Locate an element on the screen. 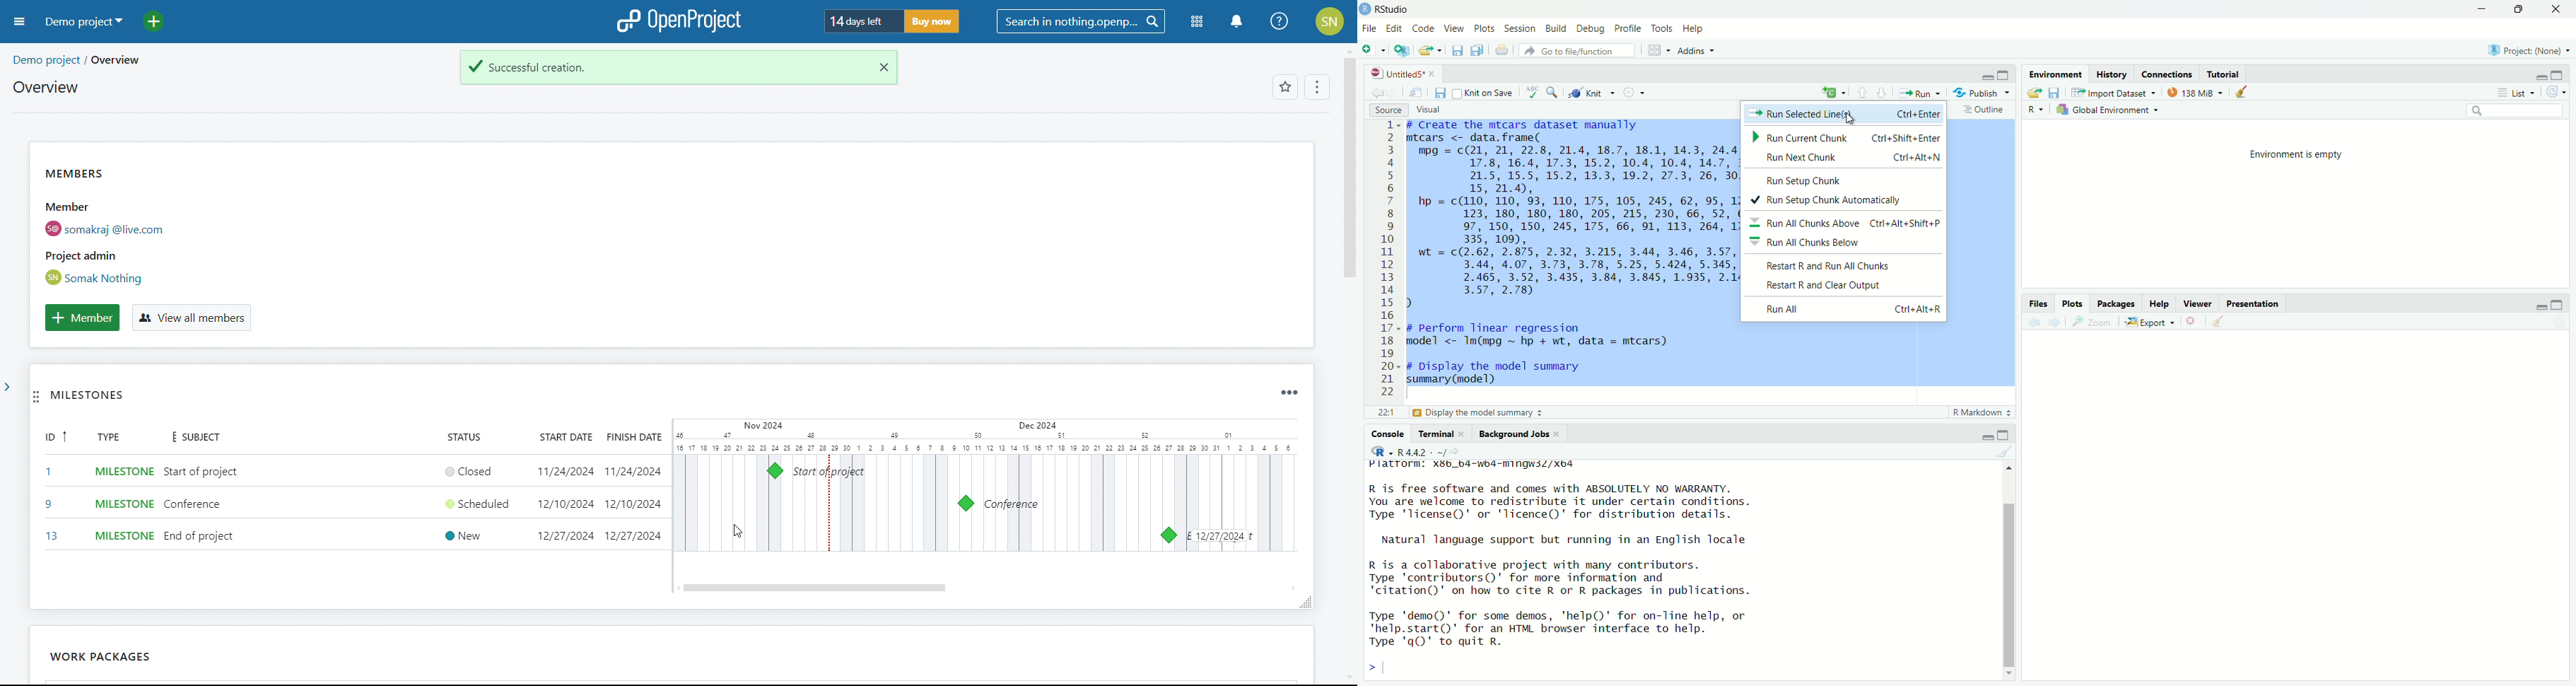 Image resolution: width=2576 pixels, height=700 pixels. insert new code chunk is located at coordinates (1832, 92).